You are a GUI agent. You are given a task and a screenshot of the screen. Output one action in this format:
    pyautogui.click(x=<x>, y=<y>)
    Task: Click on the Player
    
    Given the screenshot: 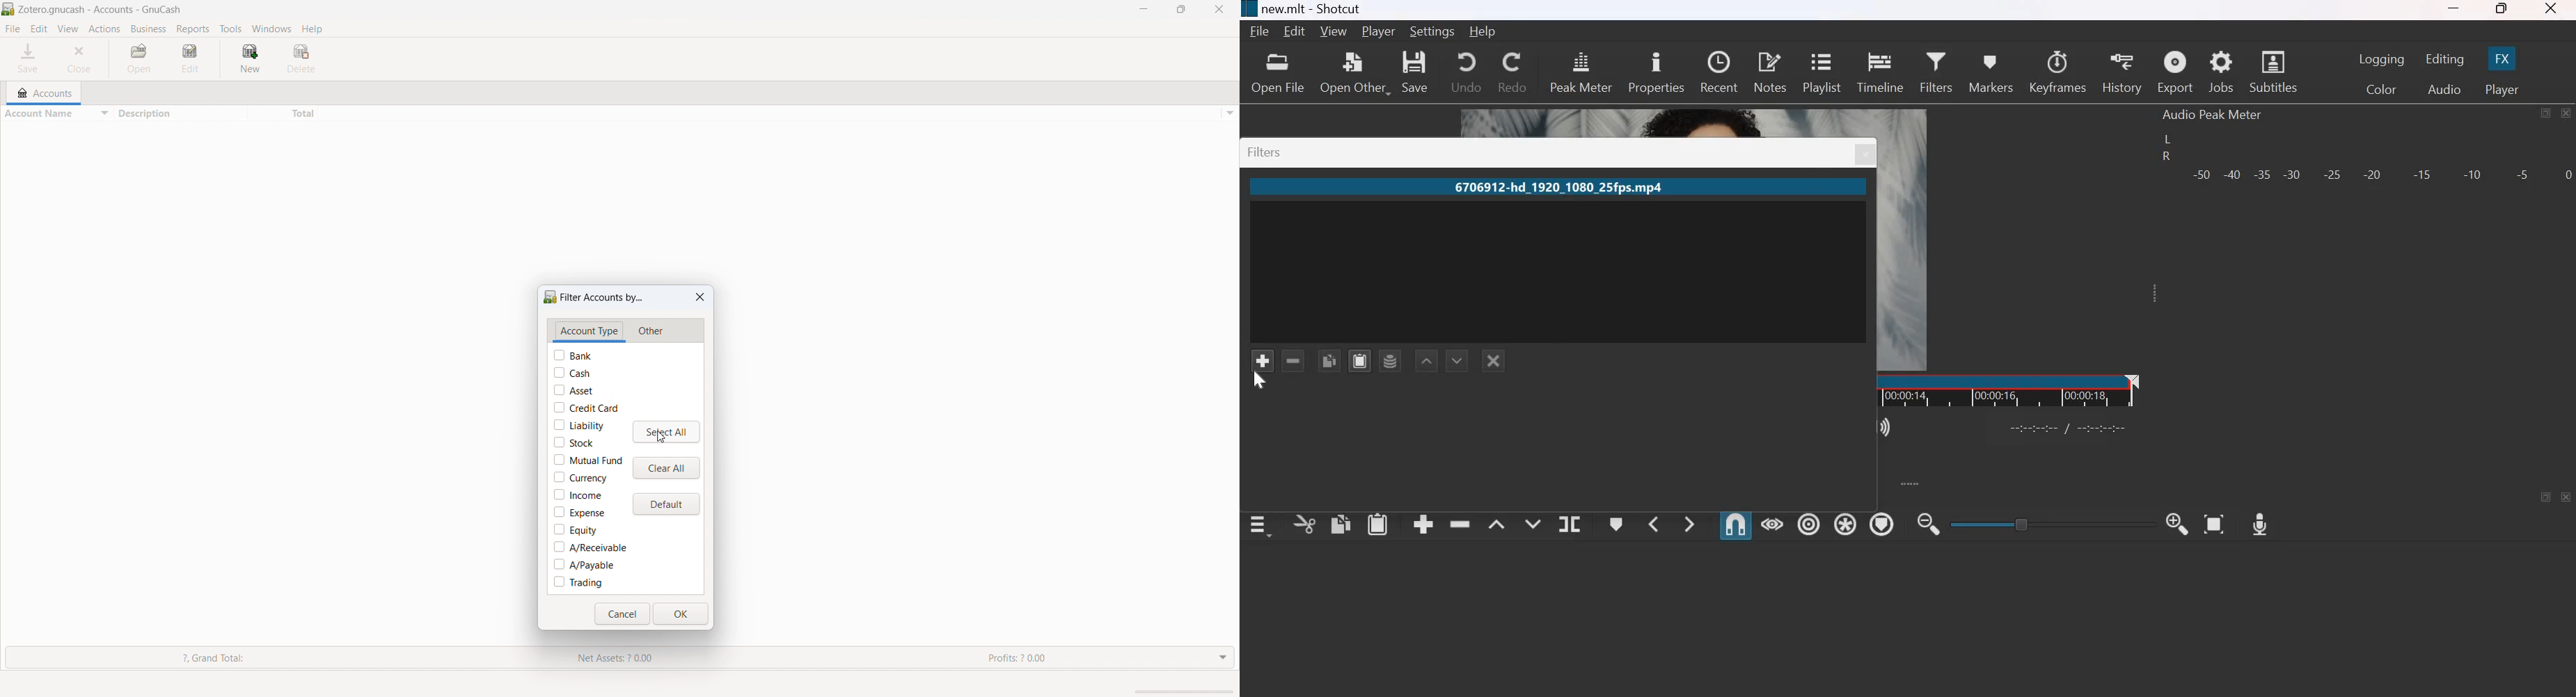 What is the action you would take?
    pyautogui.click(x=2500, y=89)
    